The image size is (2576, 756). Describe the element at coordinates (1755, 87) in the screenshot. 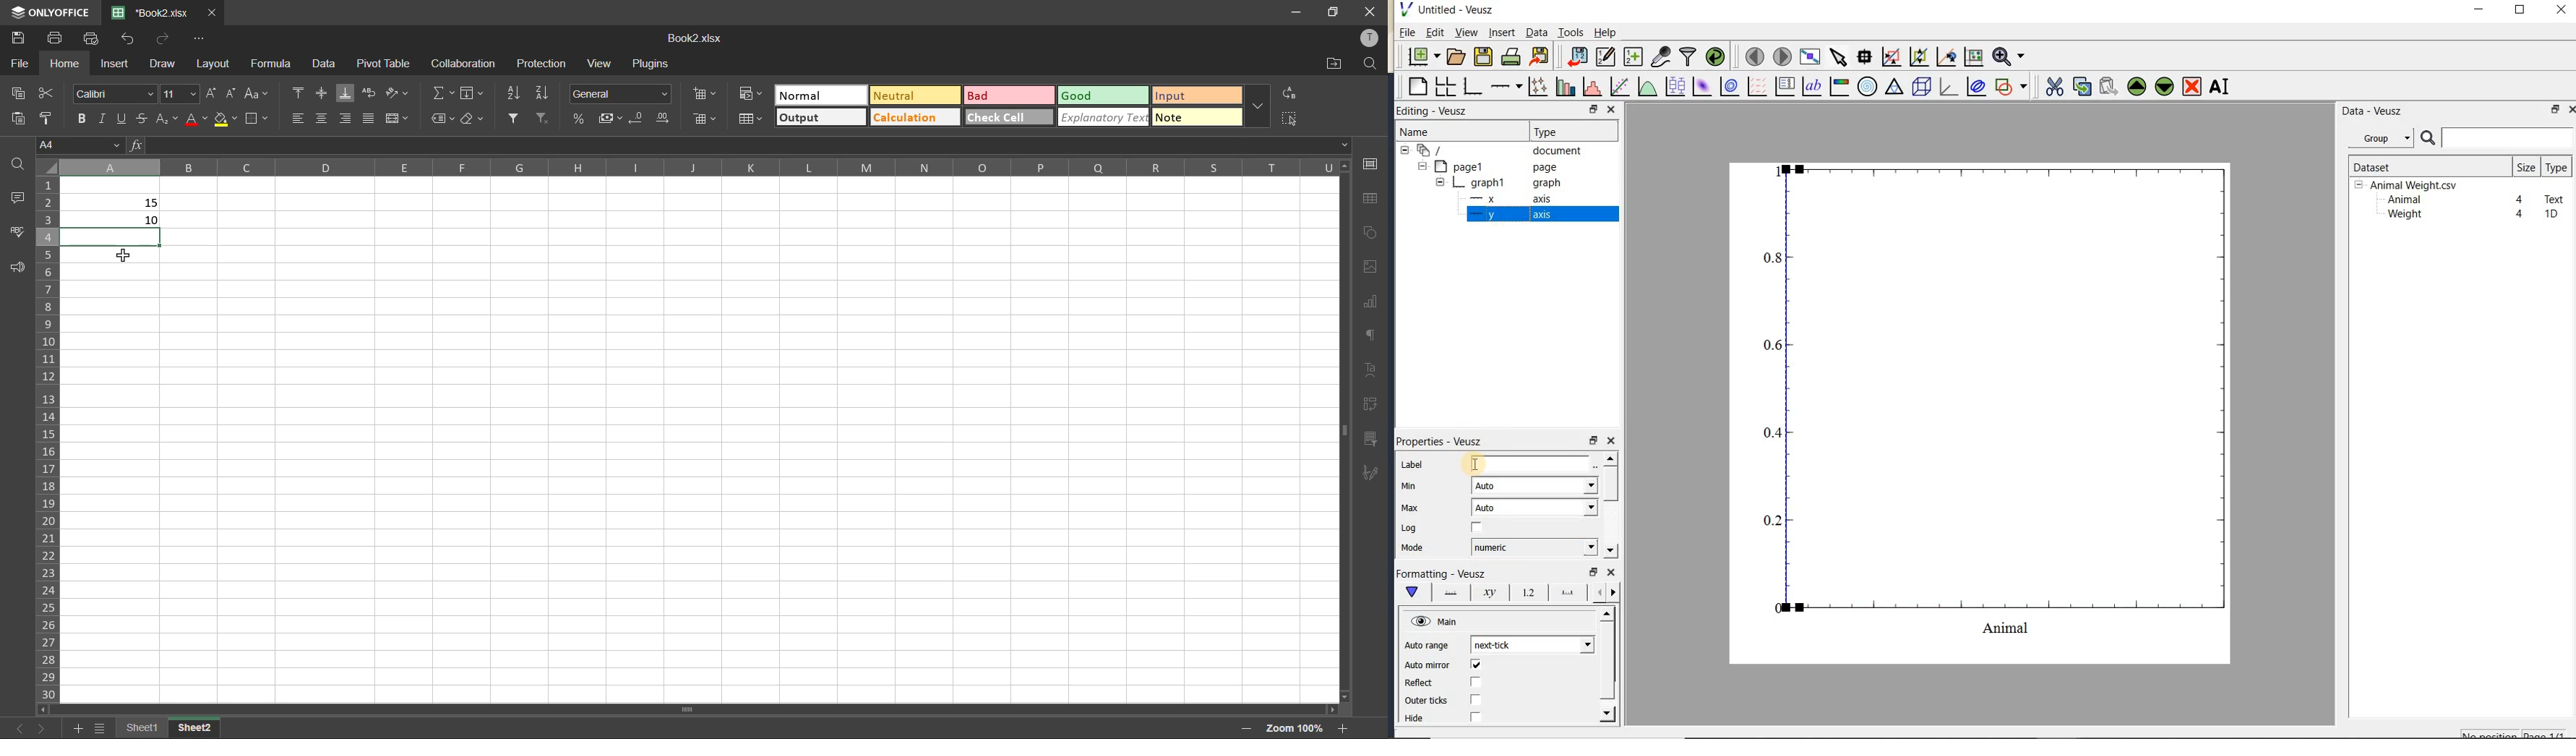

I see `plot a vector field` at that location.